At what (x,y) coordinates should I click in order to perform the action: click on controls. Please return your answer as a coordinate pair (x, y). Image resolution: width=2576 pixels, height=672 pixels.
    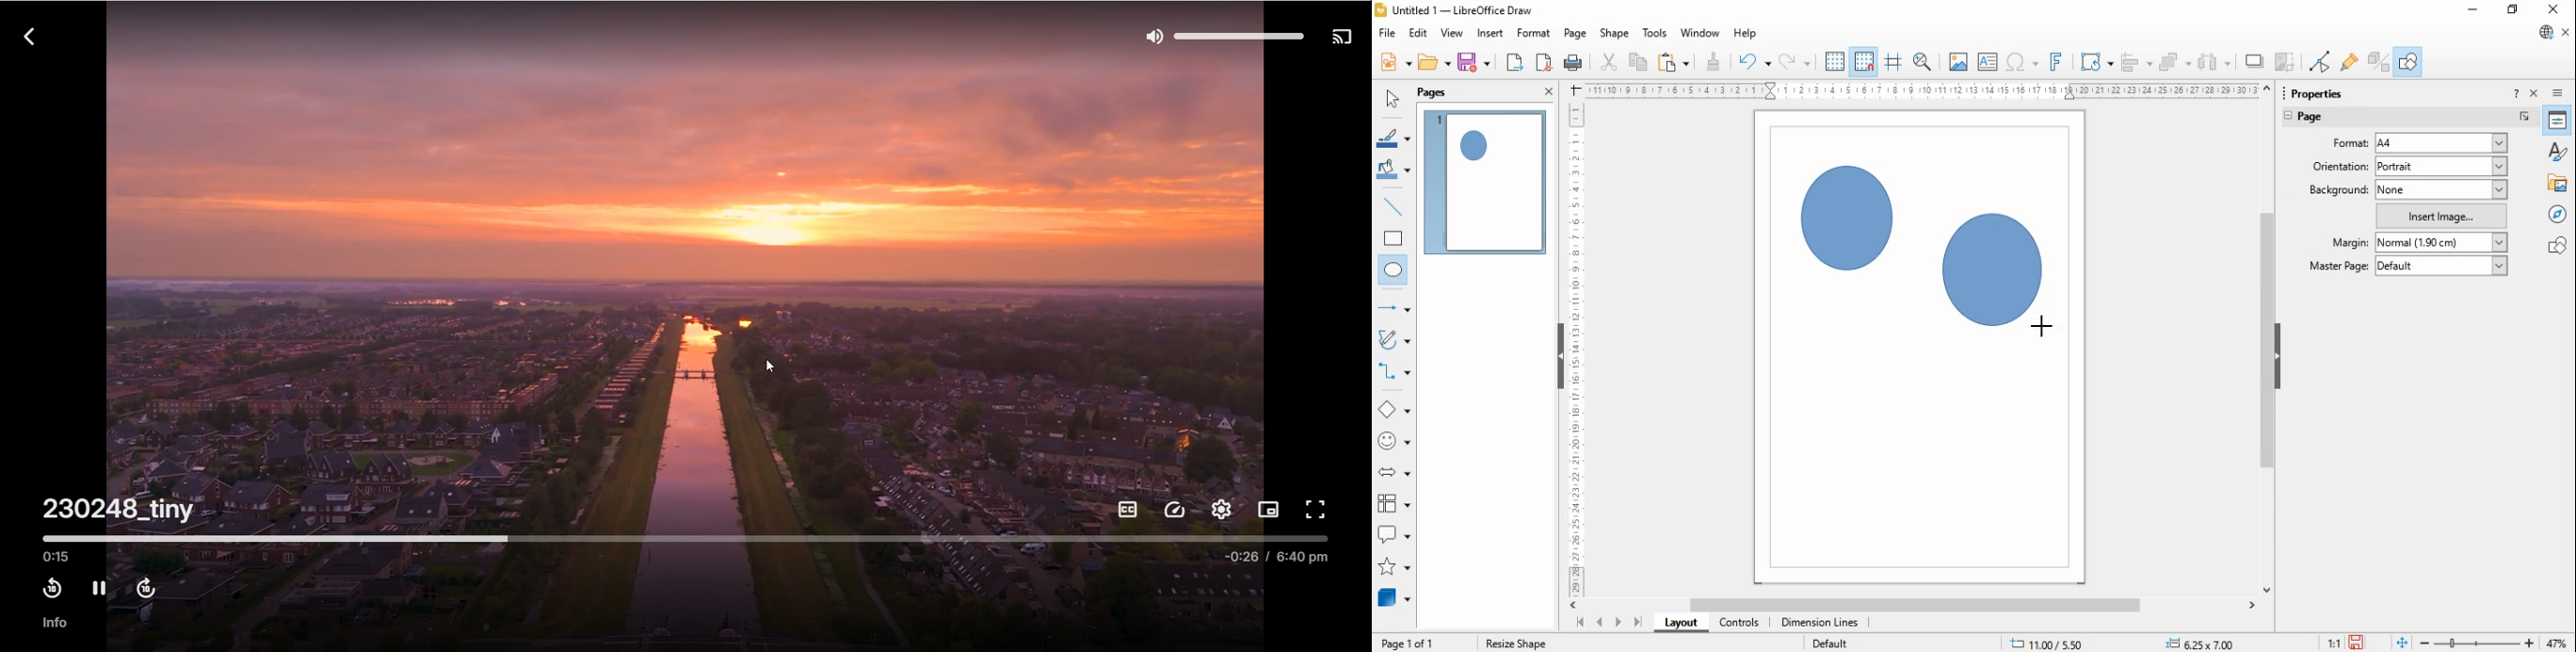
    Looking at the image, I should click on (1738, 623).